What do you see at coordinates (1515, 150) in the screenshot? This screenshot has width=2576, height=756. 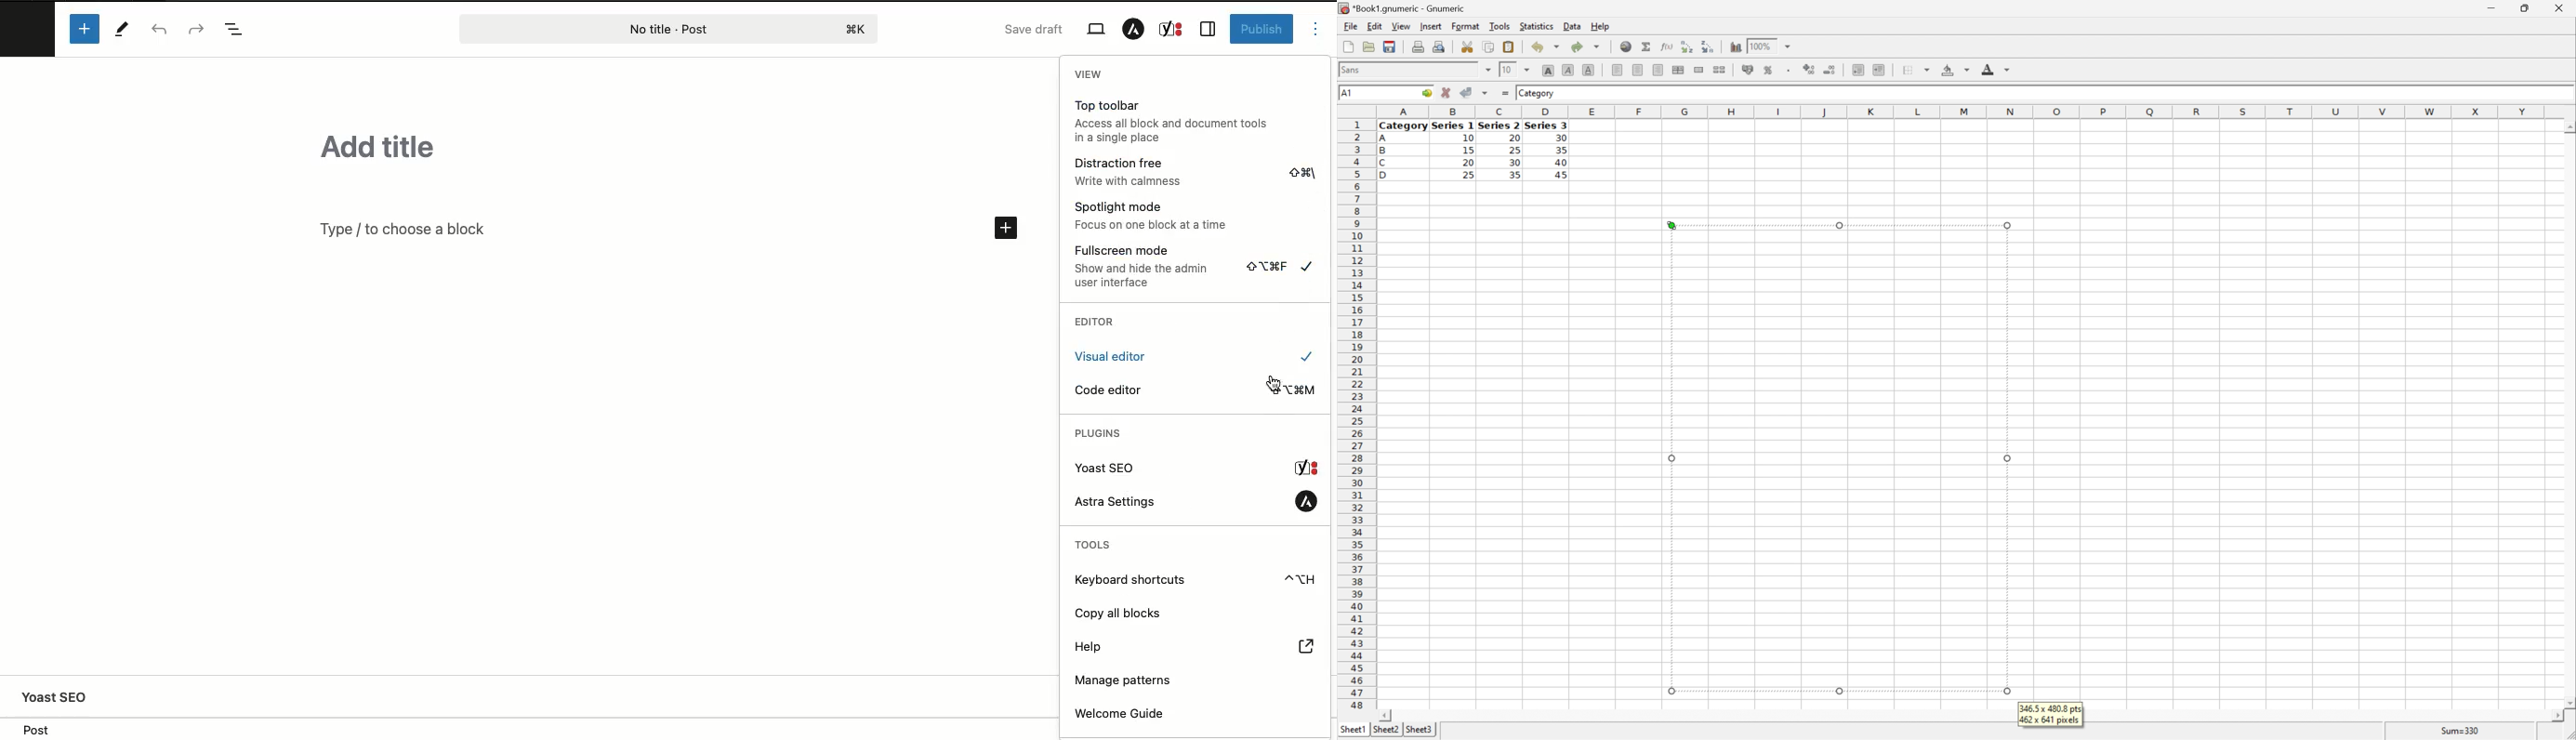 I see `25` at bounding box center [1515, 150].